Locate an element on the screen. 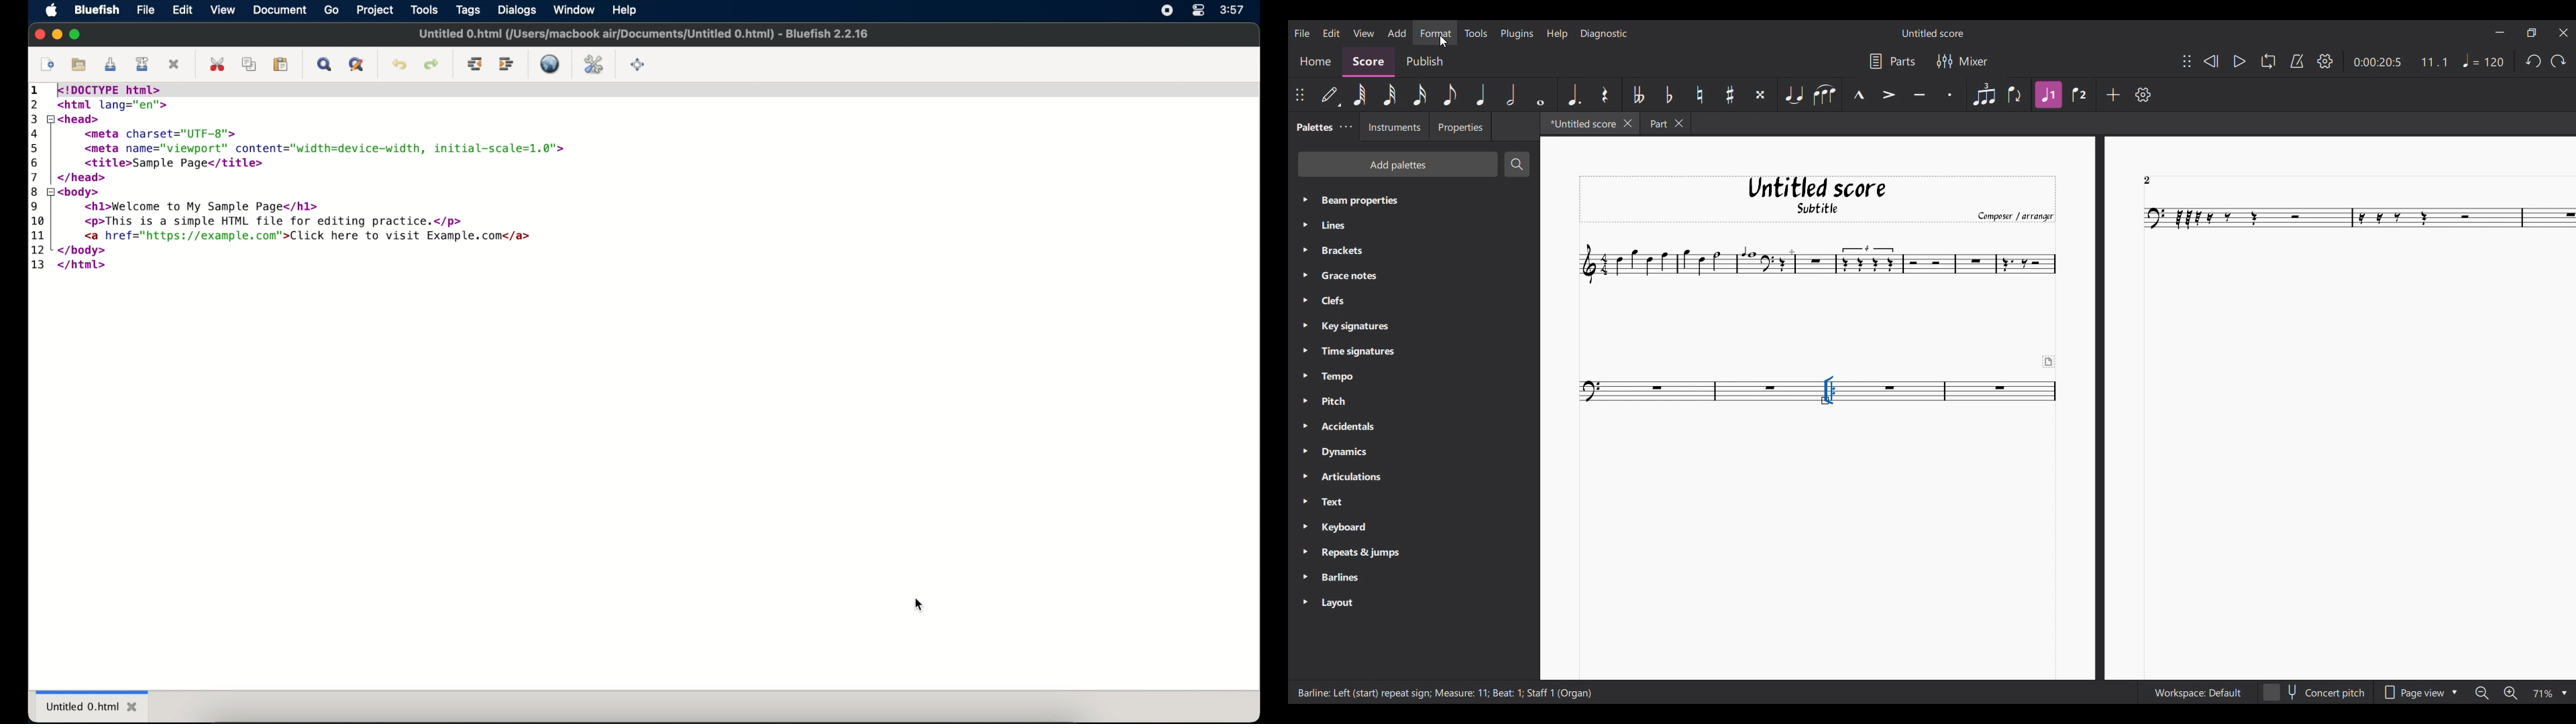 This screenshot has width=2576, height=728. 32nd note is located at coordinates (1390, 95).